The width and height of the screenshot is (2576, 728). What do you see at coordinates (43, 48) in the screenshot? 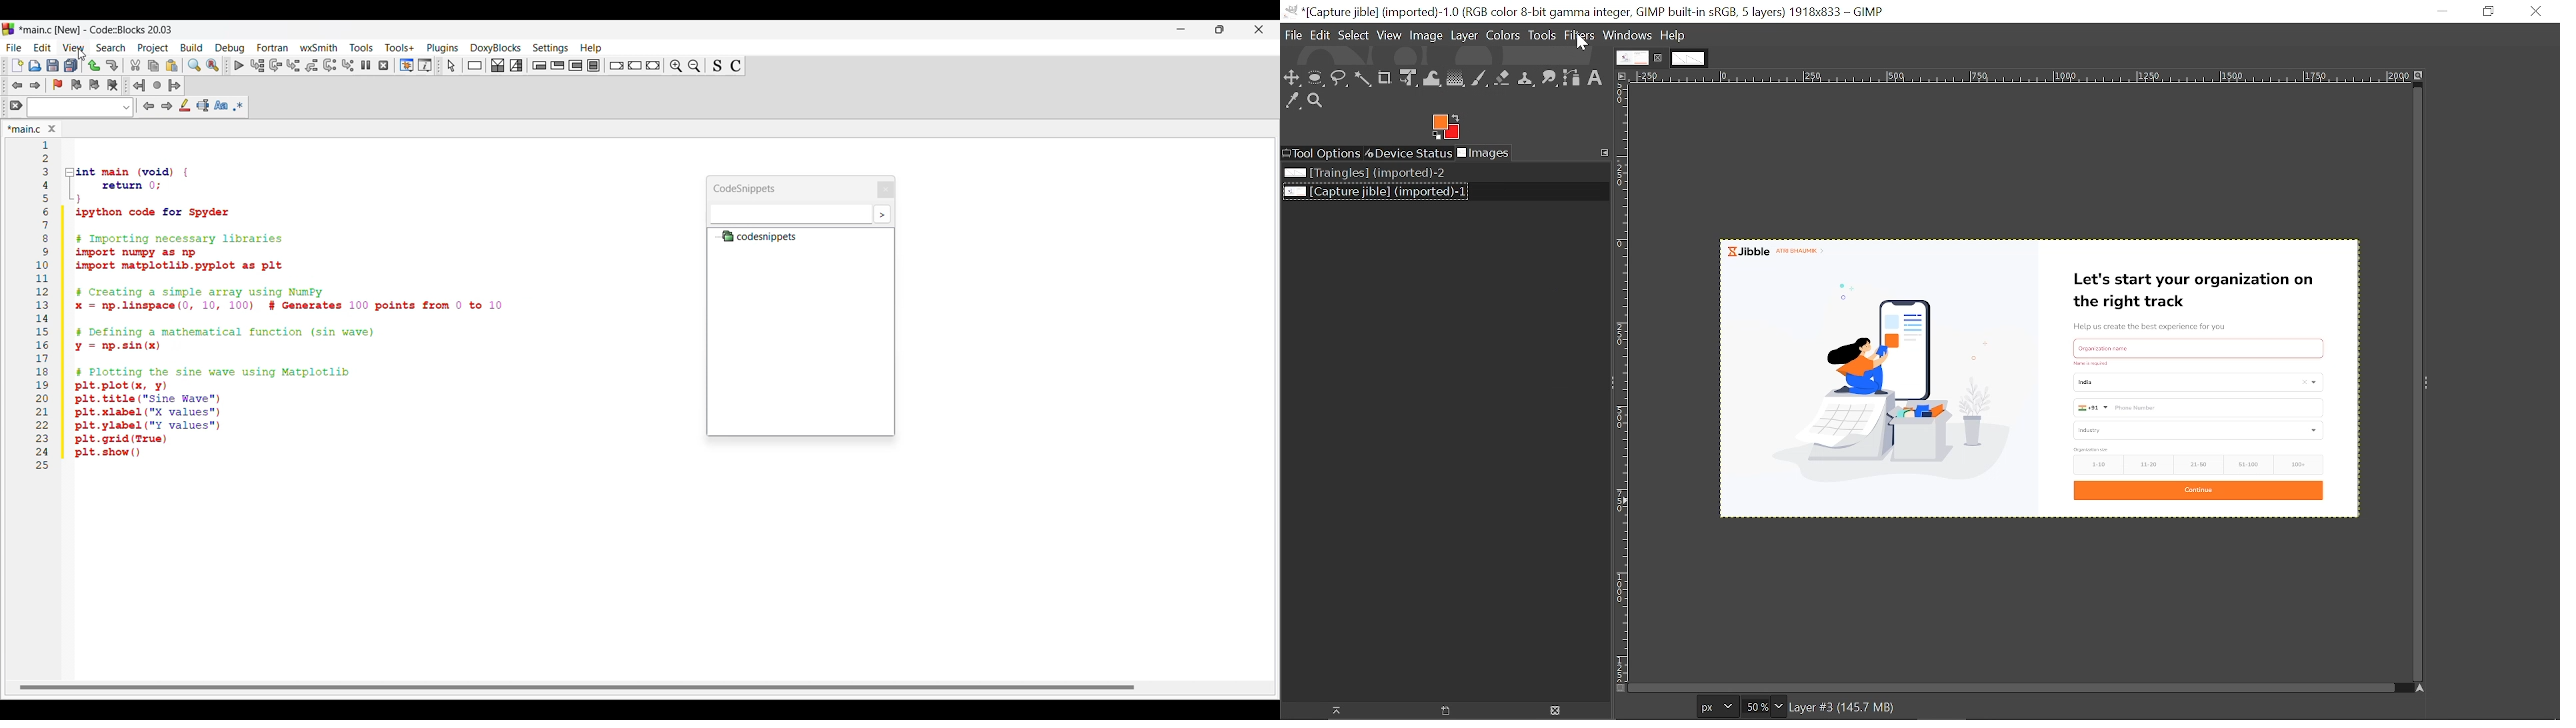
I see `Edit menu` at bounding box center [43, 48].